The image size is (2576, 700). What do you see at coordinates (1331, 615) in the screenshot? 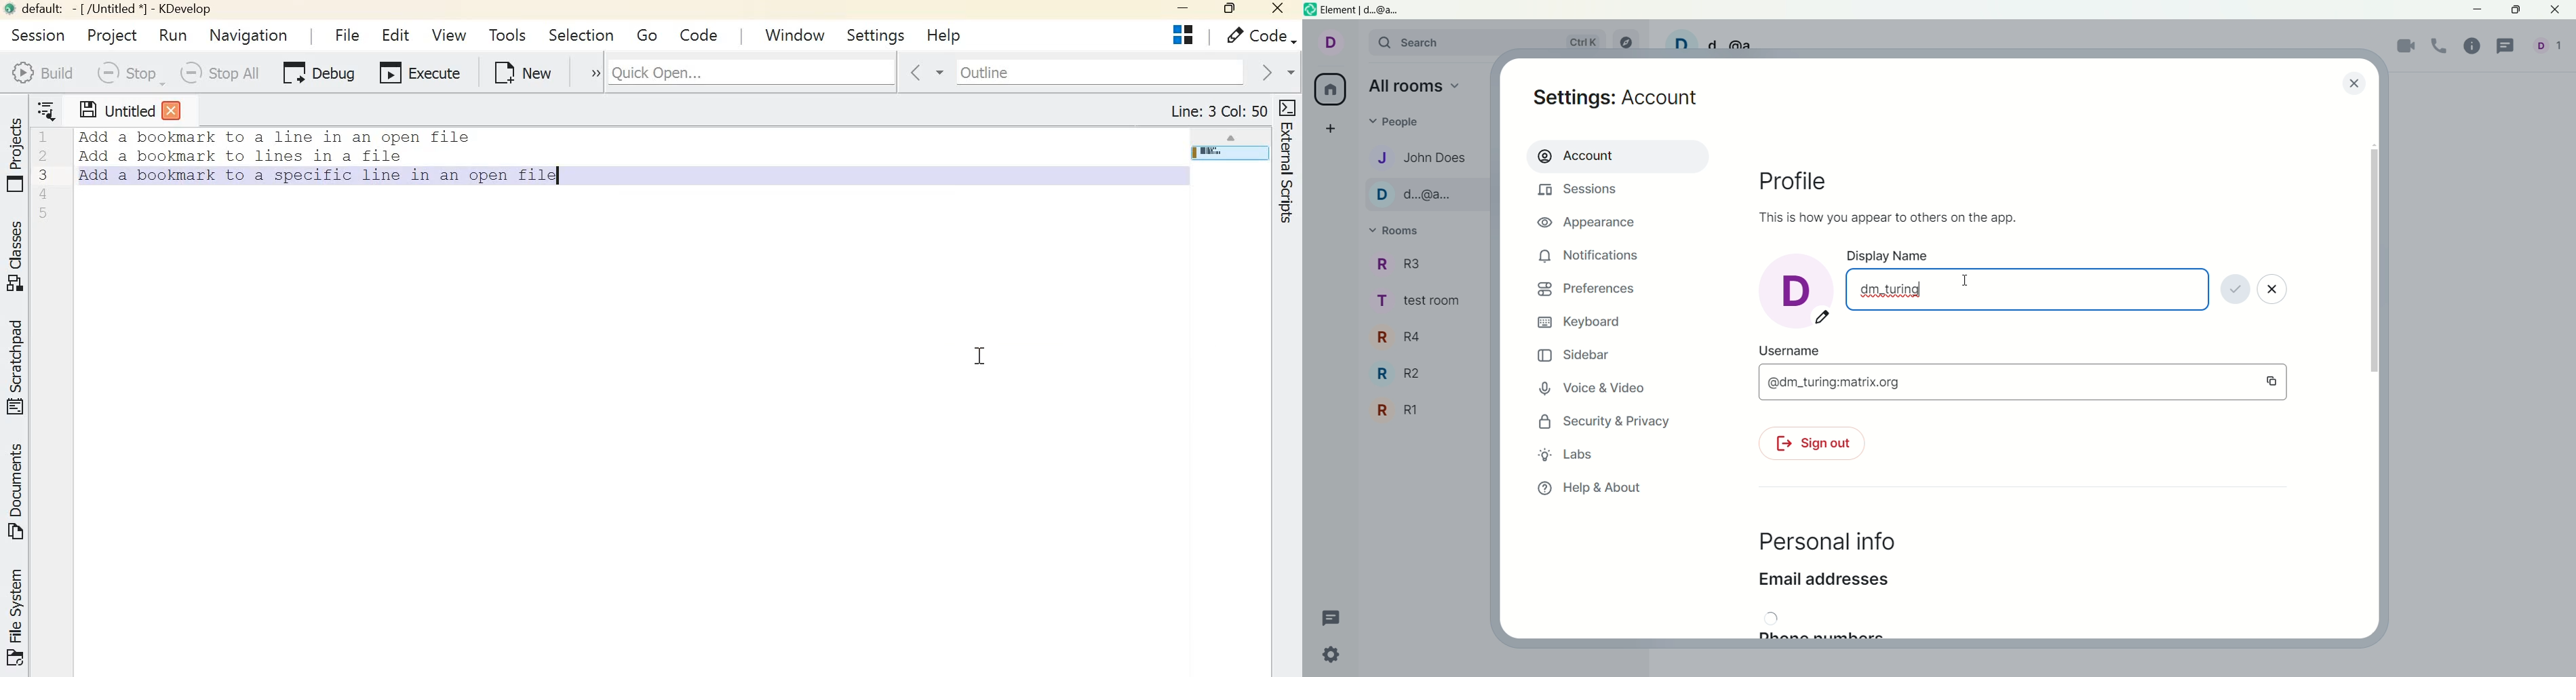
I see `threads` at bounding box center [1331, 615].